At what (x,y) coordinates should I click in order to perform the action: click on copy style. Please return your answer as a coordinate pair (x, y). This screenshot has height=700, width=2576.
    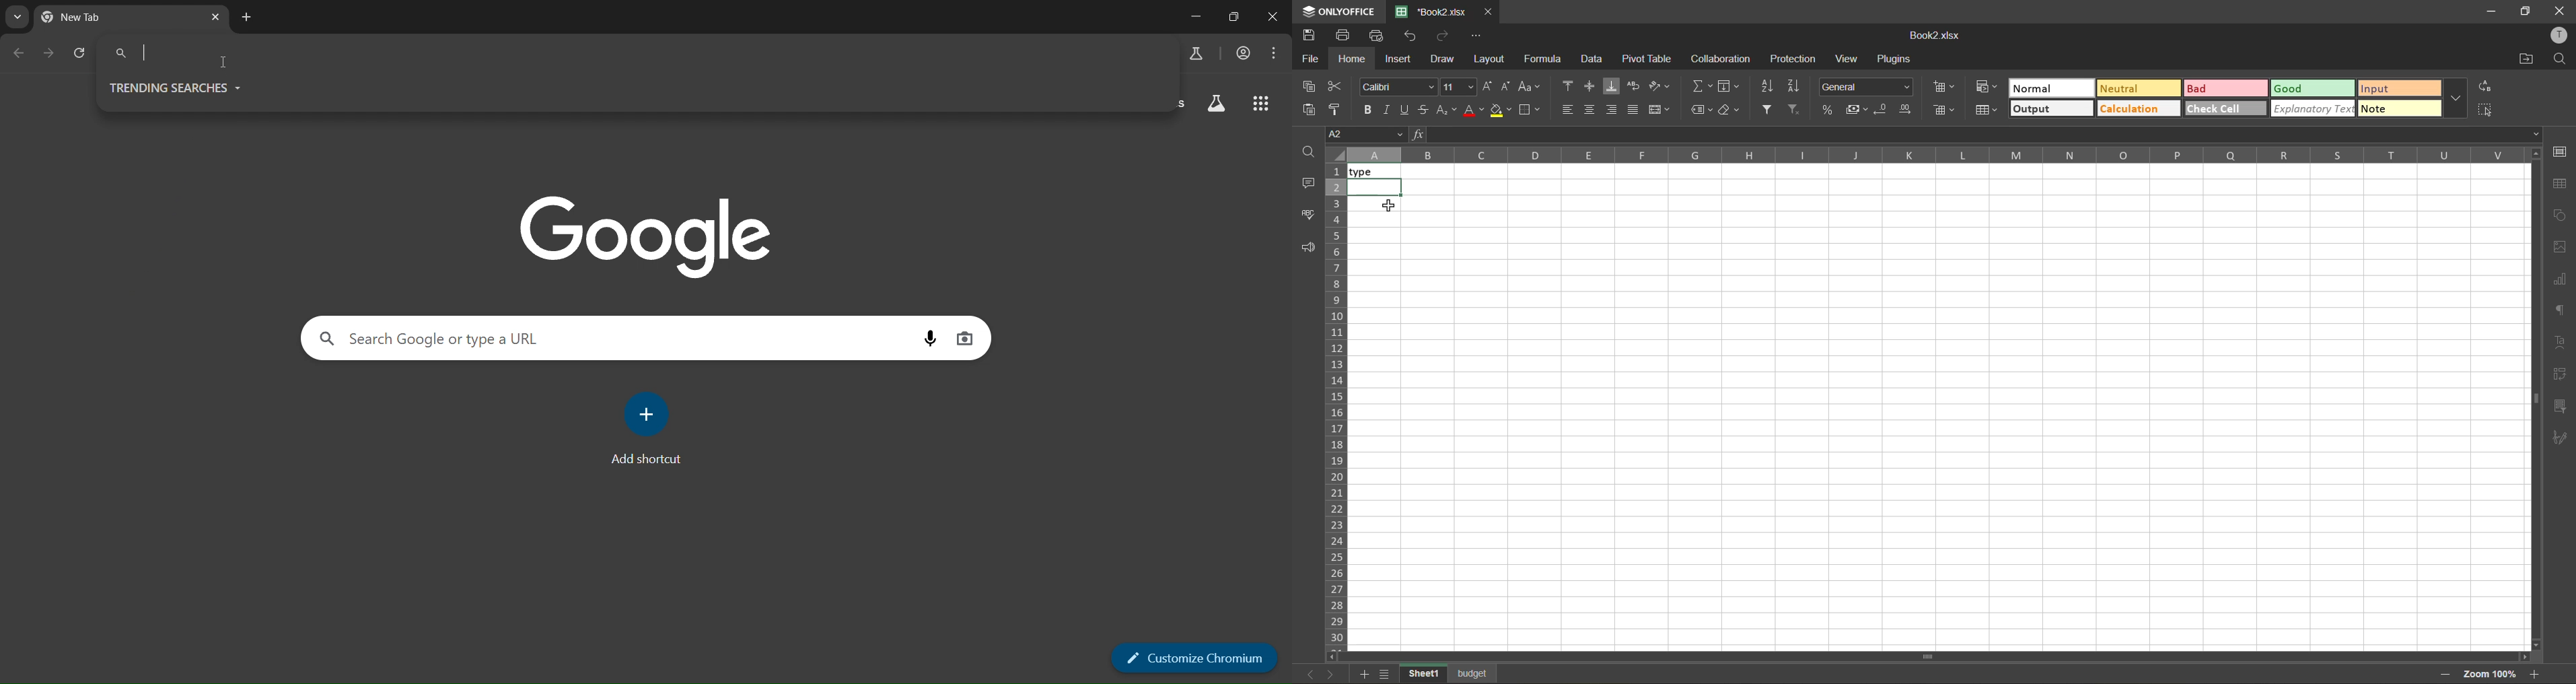
    Looking at the image, I should click on (1336, 108).